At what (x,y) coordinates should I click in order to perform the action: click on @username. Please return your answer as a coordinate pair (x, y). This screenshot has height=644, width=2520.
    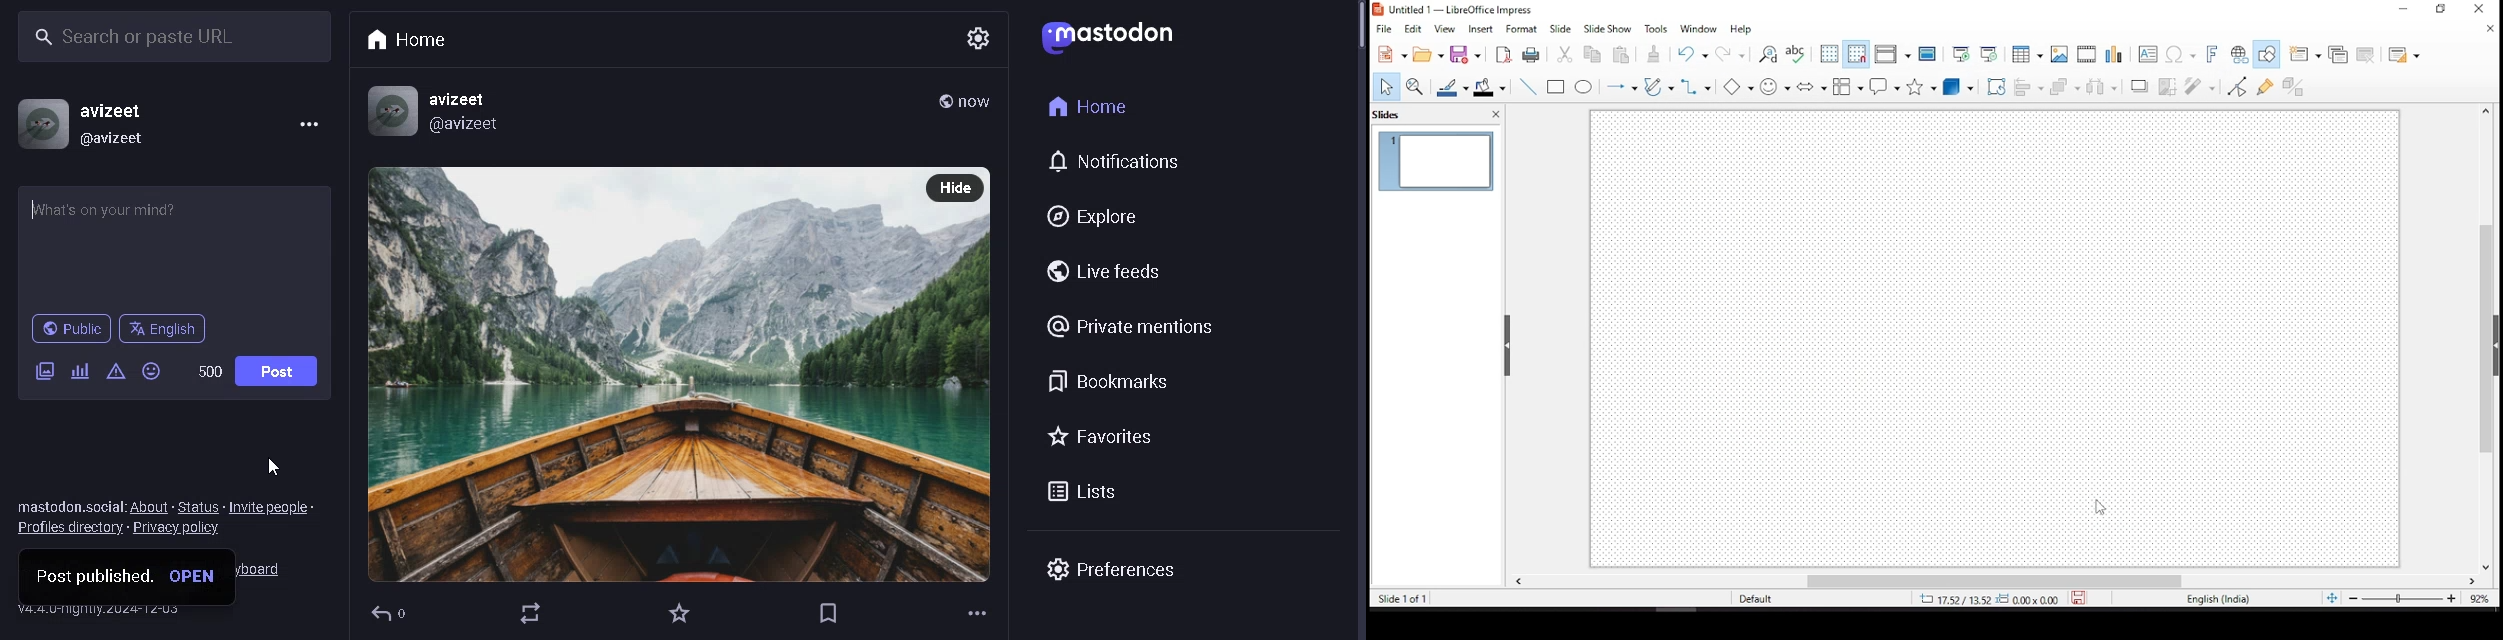
    Looking at the image, I should click on (124, 139).